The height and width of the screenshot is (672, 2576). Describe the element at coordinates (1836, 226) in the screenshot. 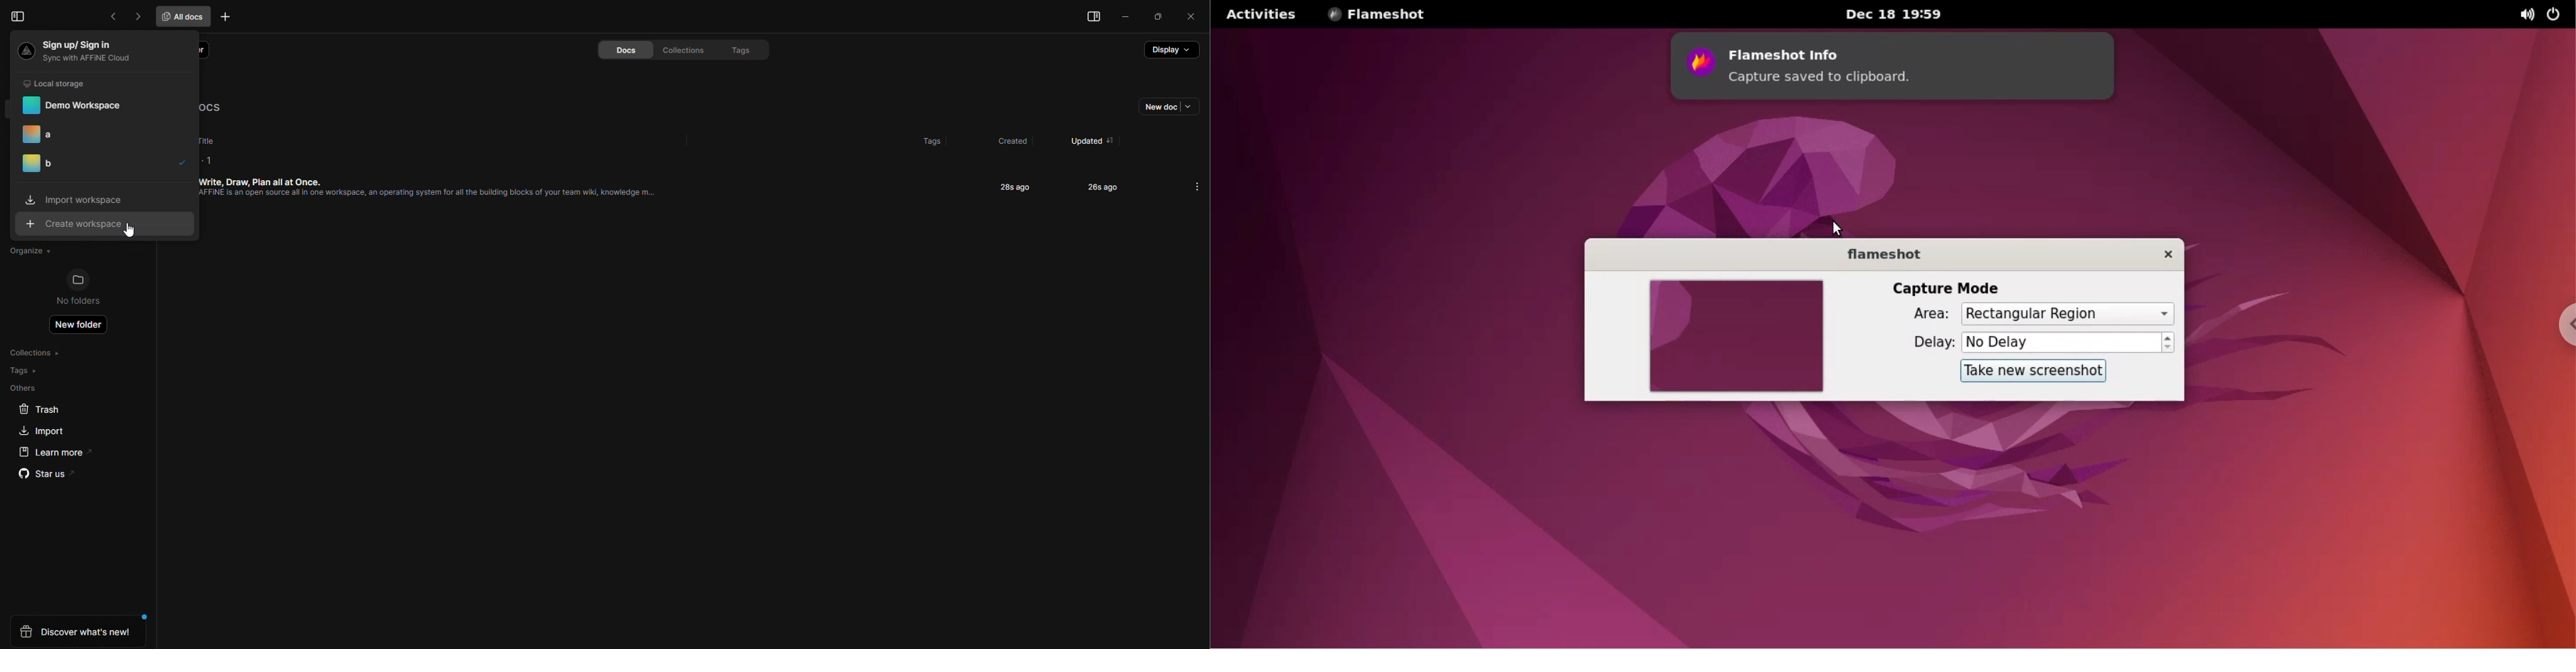

I see `cursor` at that location.